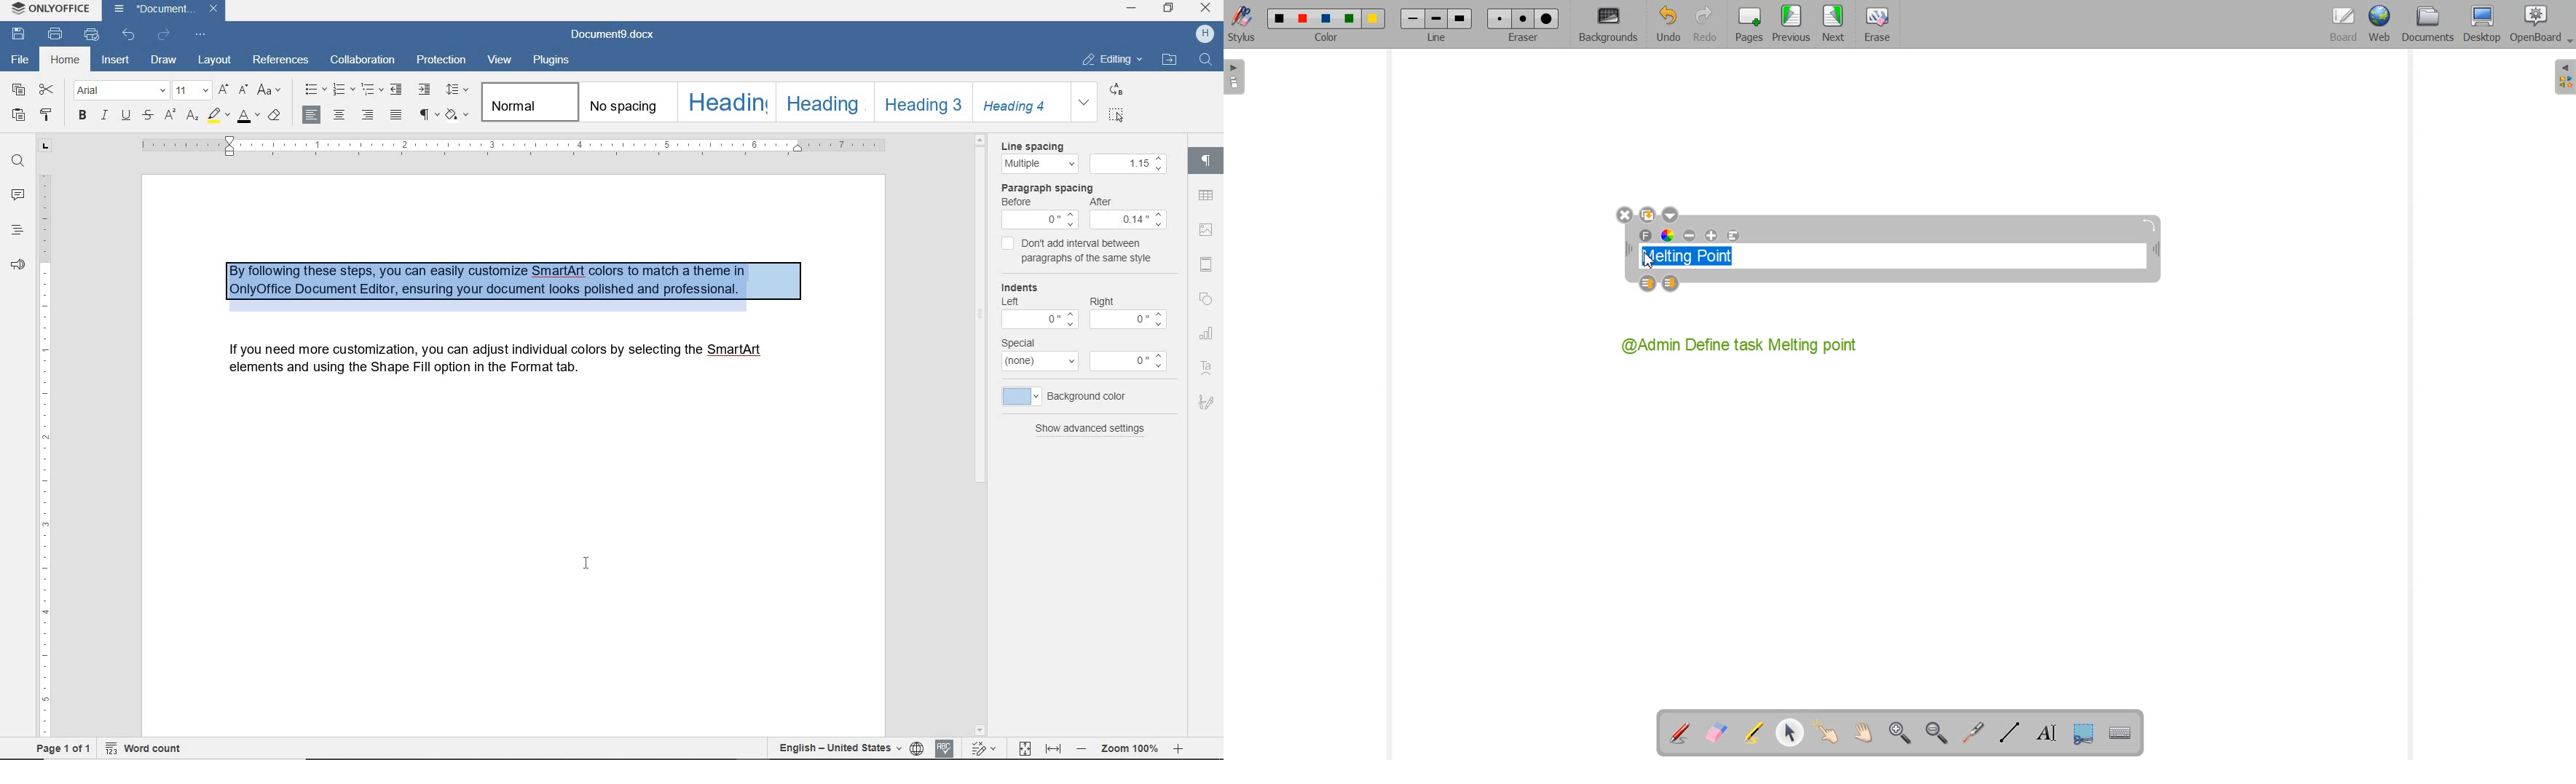  Describe the element at coordinates (147, 116) in the screenshot. I see `strikethrough` at that location.